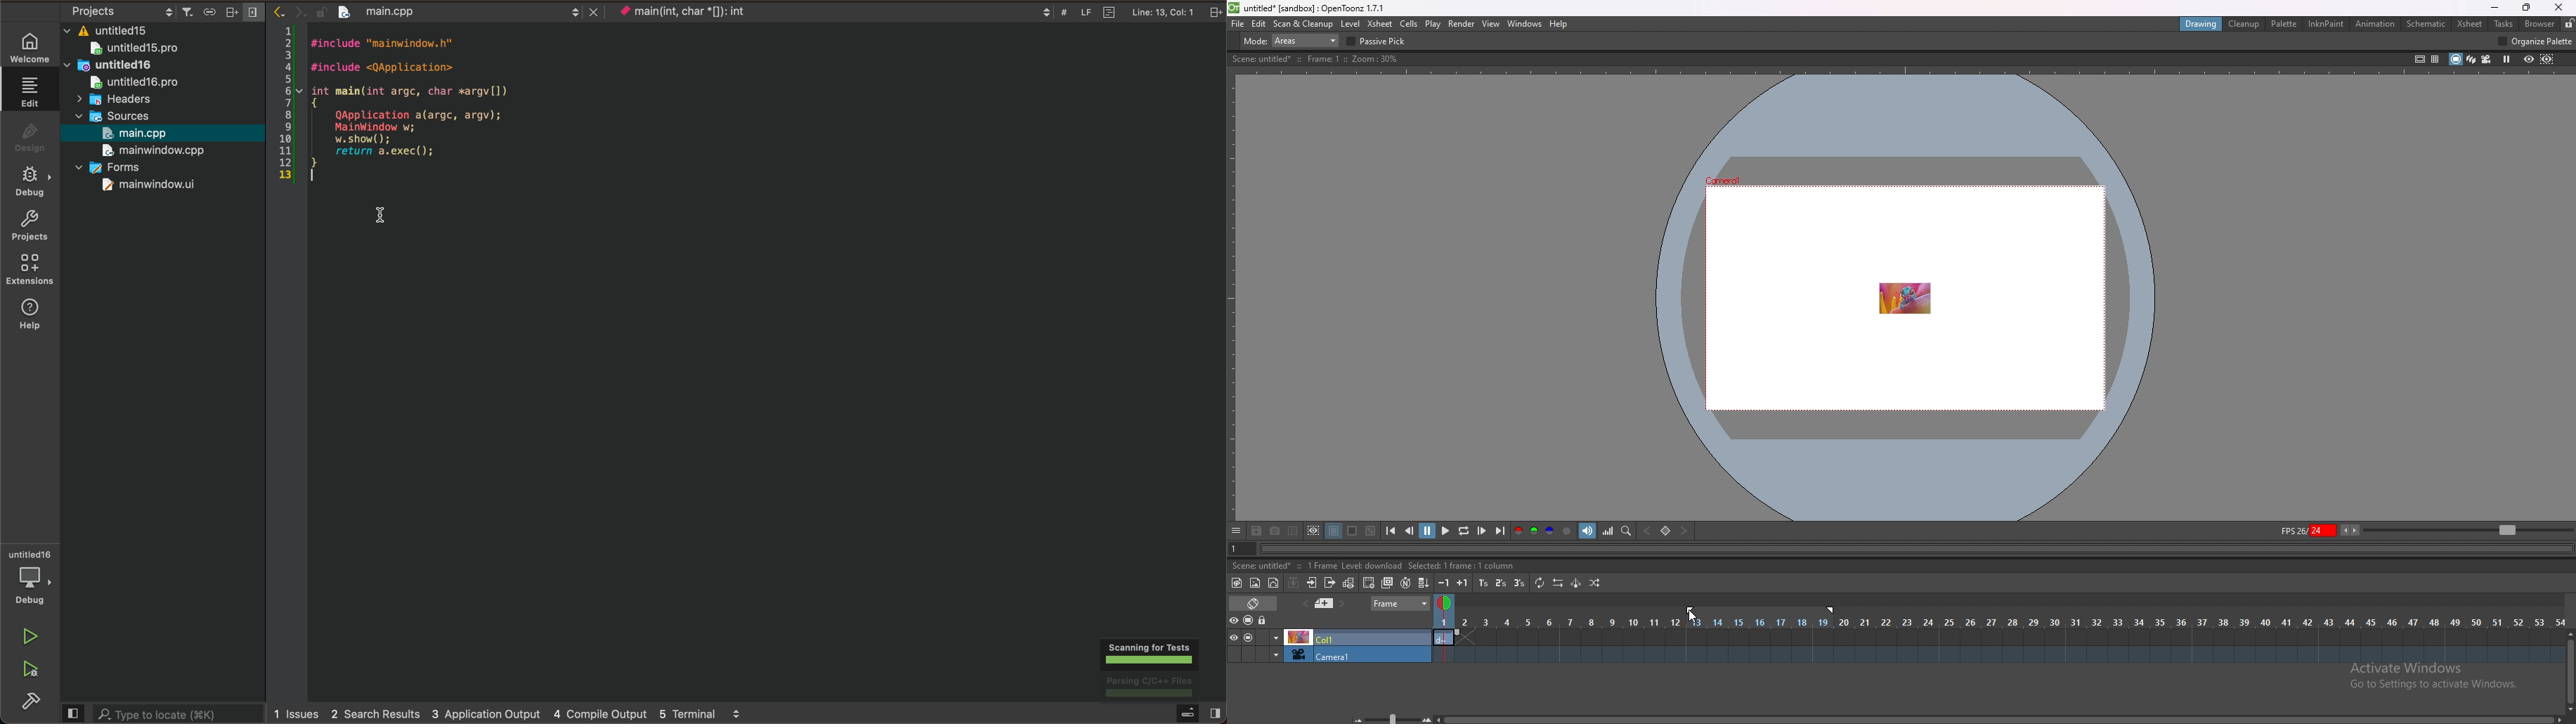  I want to click on close, so click(588, 12).